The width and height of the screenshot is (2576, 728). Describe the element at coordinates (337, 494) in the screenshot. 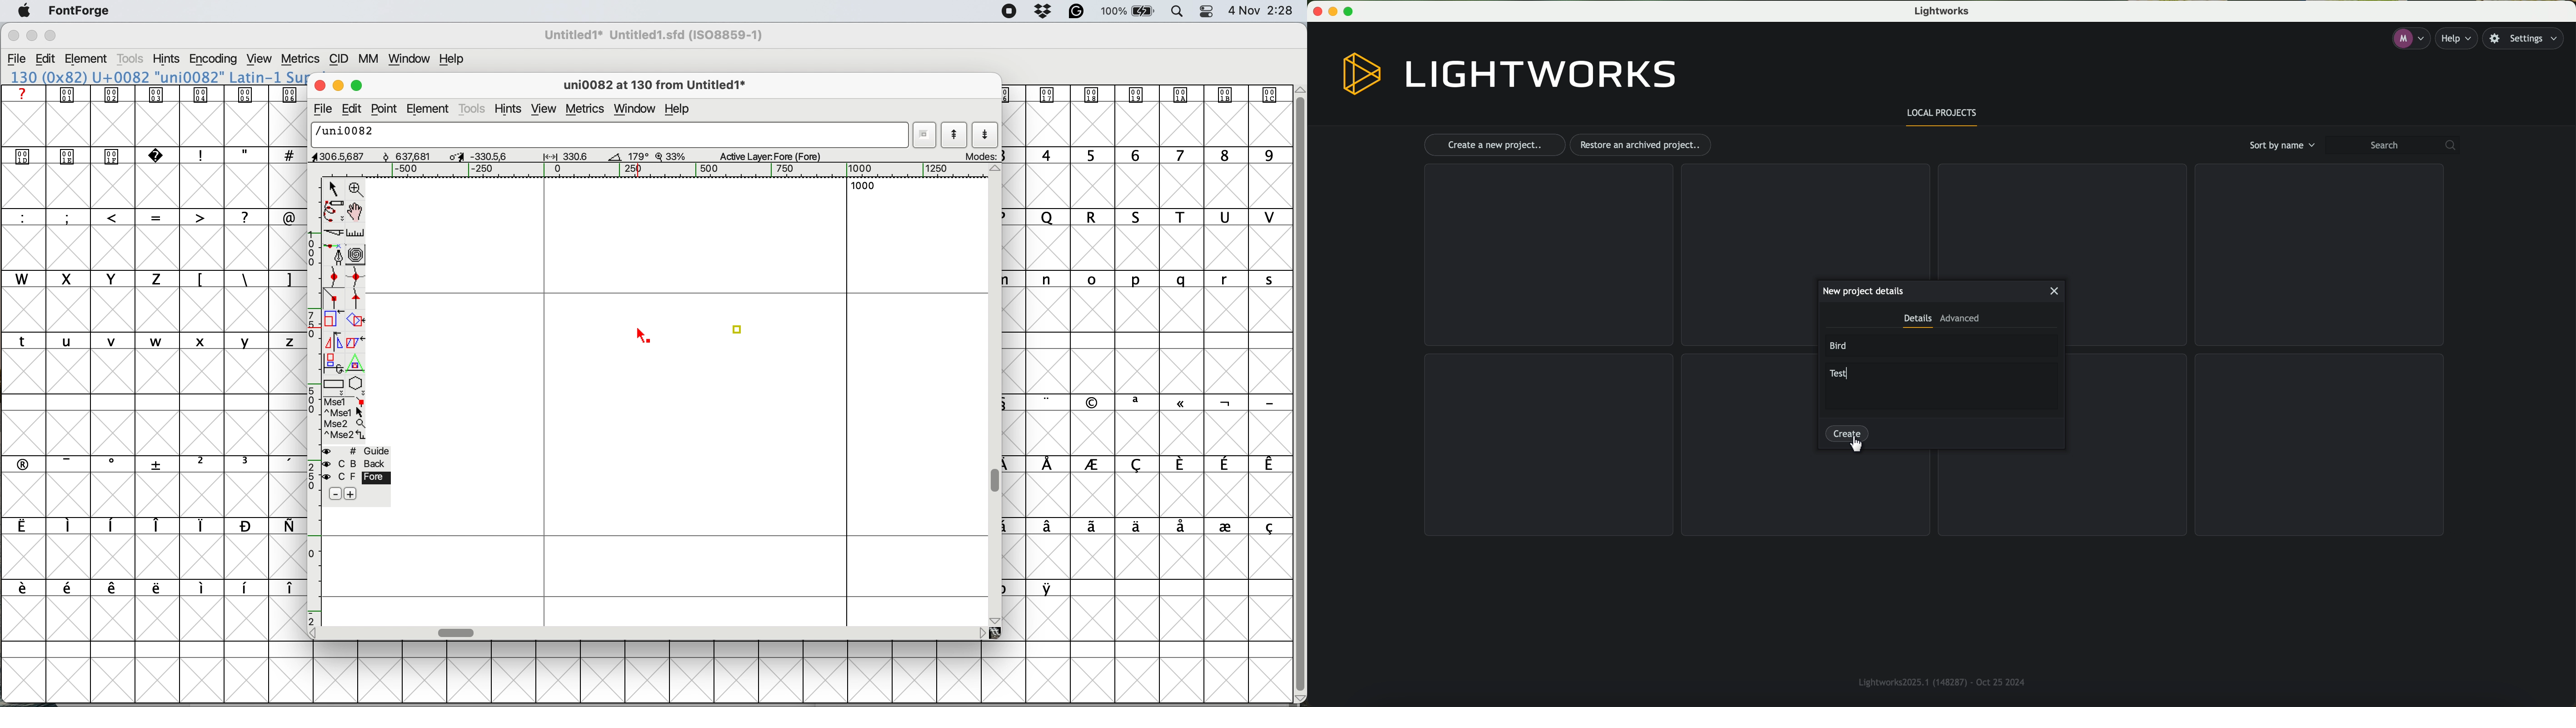

I see `remove` at that location.